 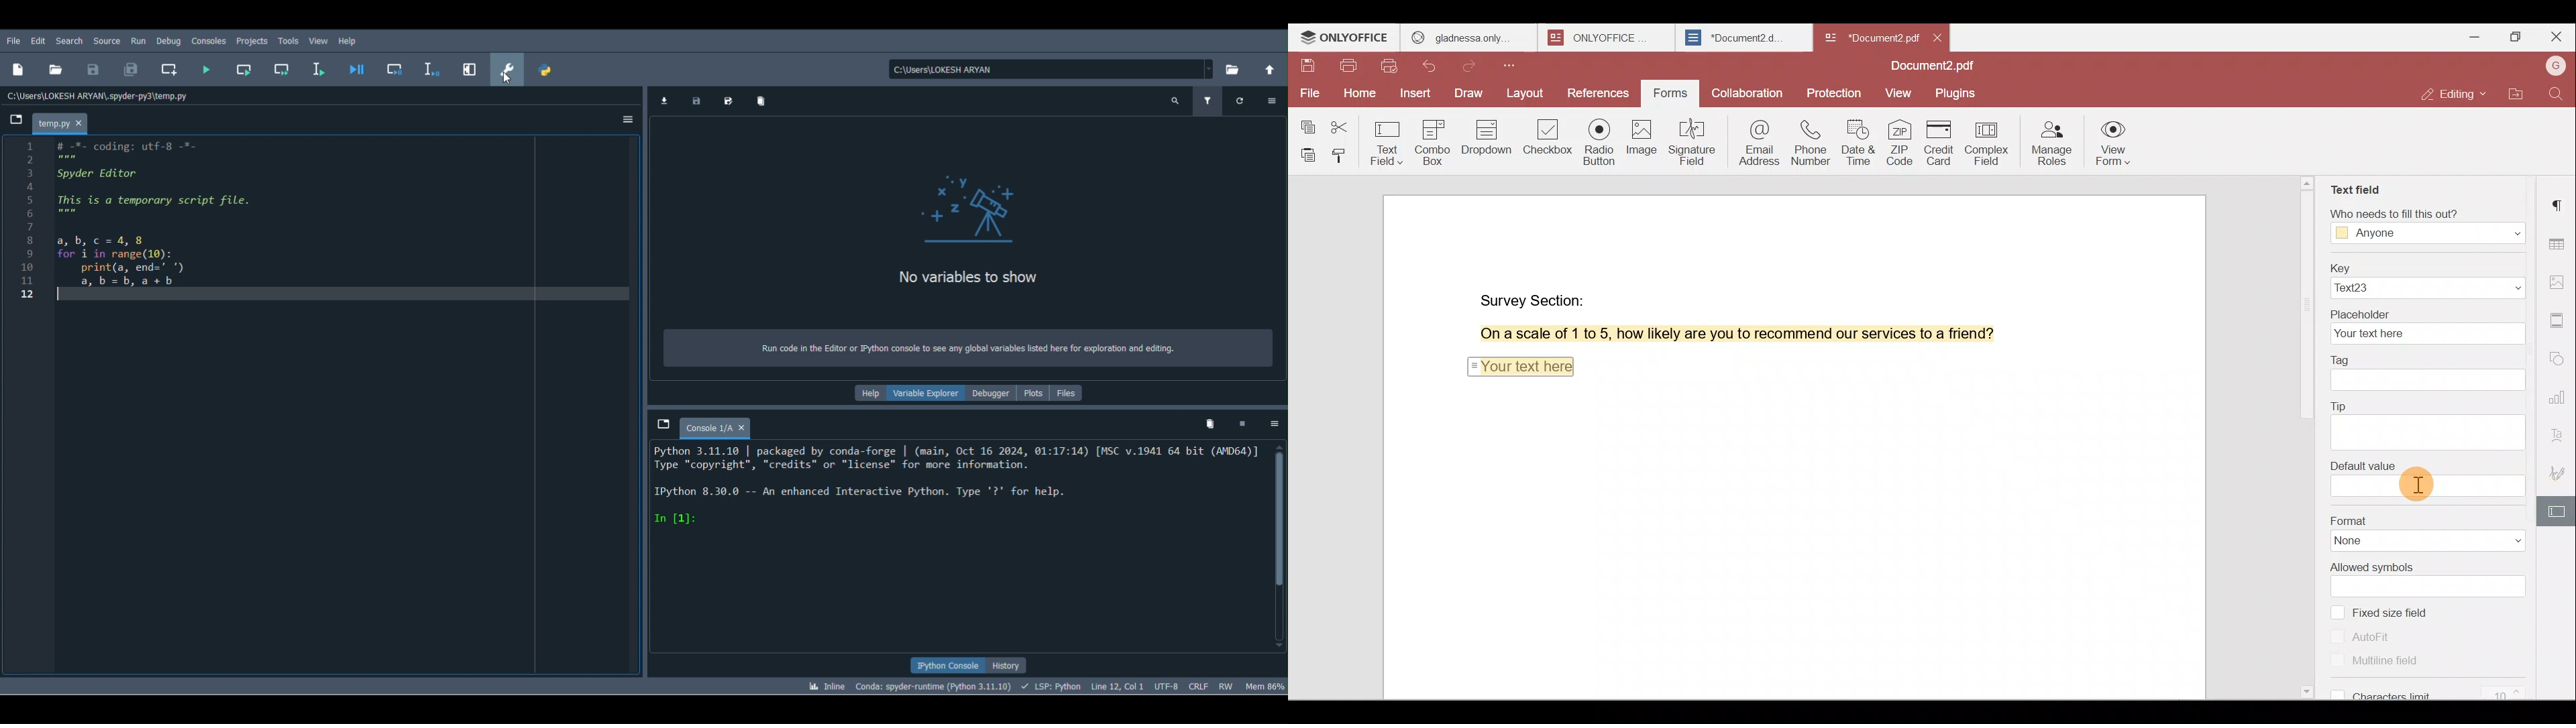 What do you see at coordinates (401, 71) in the screenshot?
I see `Debug cell` at bounding box center [401, 71].